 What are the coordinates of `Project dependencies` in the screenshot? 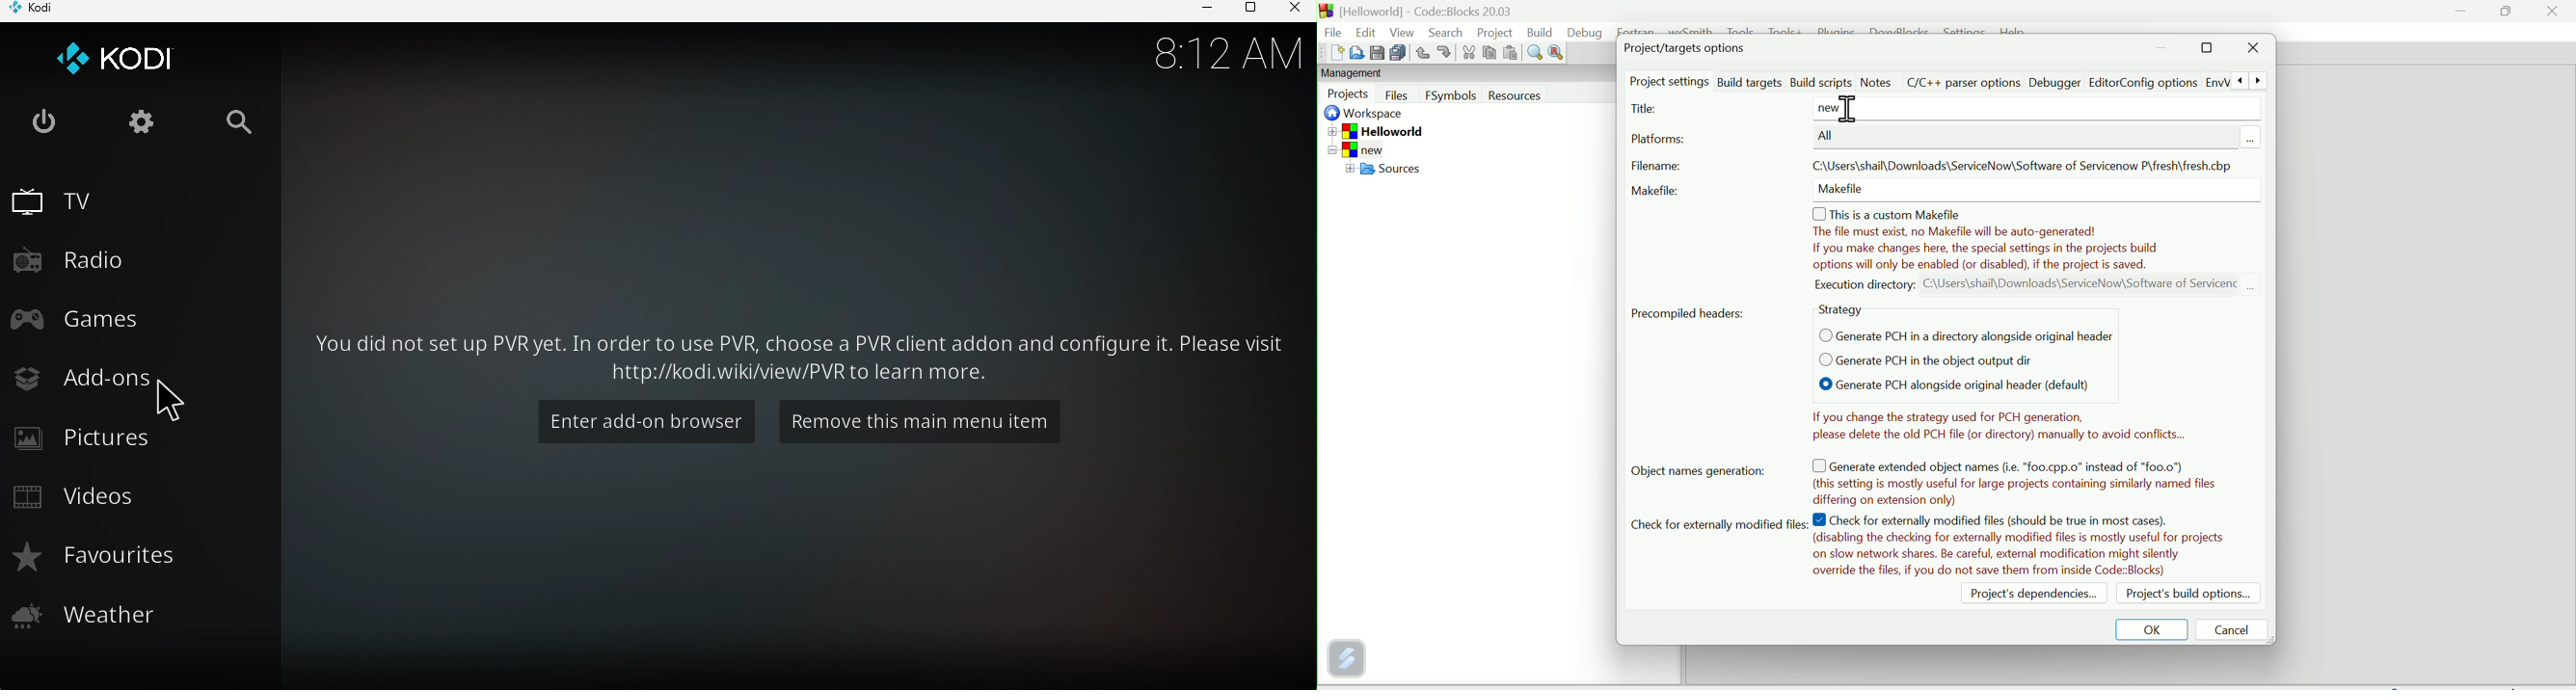 It's located at (2026, 597).